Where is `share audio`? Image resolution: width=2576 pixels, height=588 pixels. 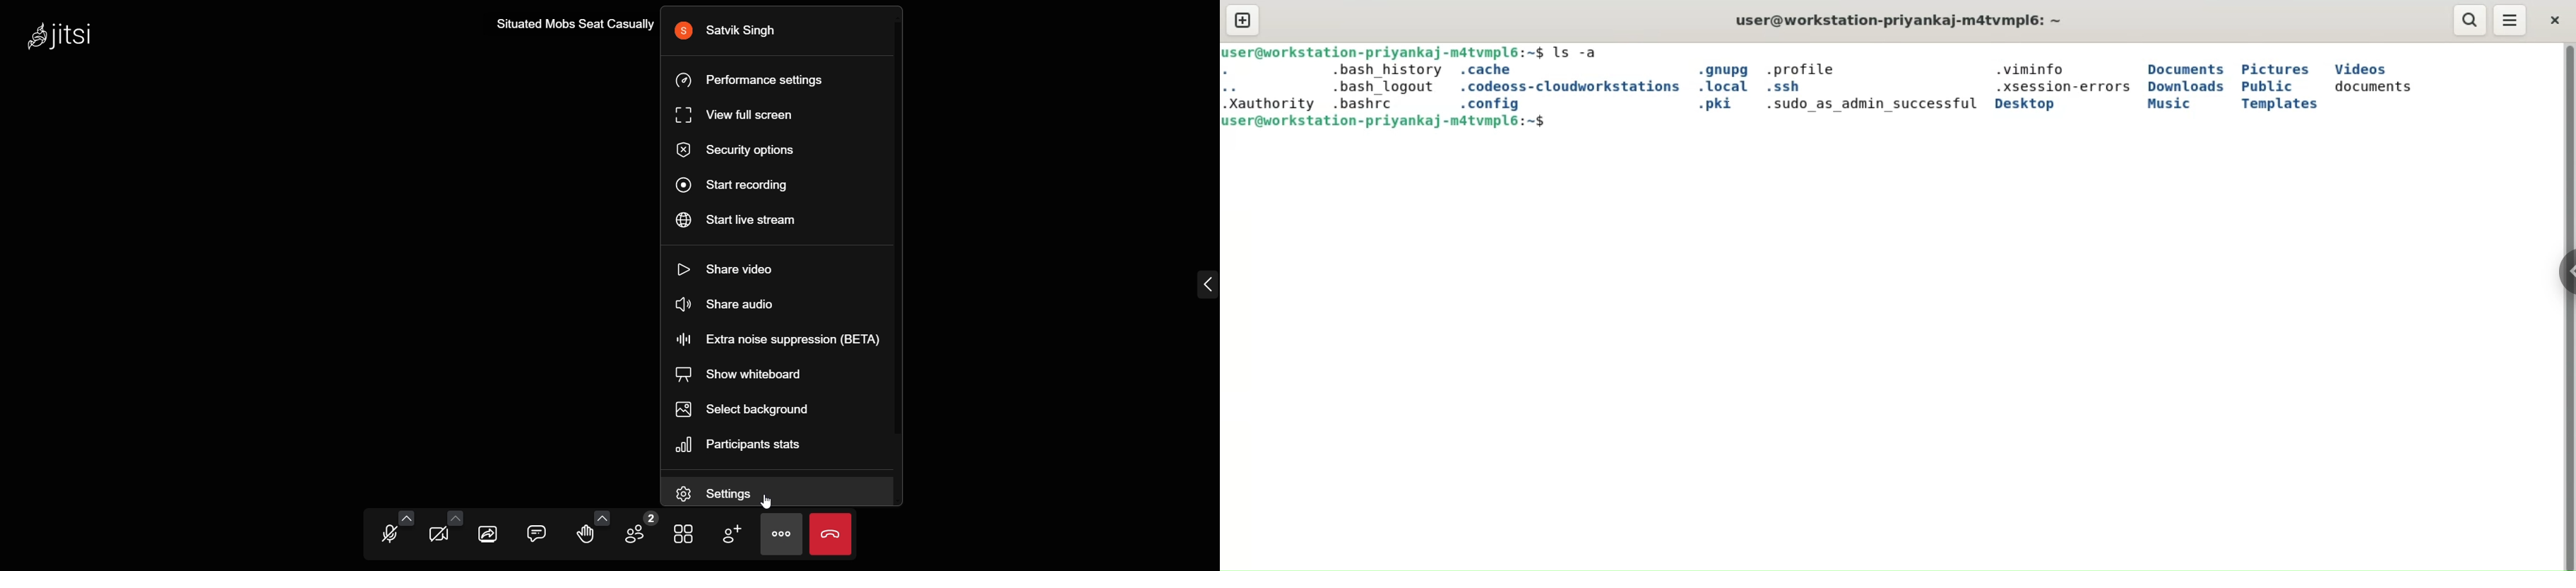
share audio is located at coordinates (739, 305).